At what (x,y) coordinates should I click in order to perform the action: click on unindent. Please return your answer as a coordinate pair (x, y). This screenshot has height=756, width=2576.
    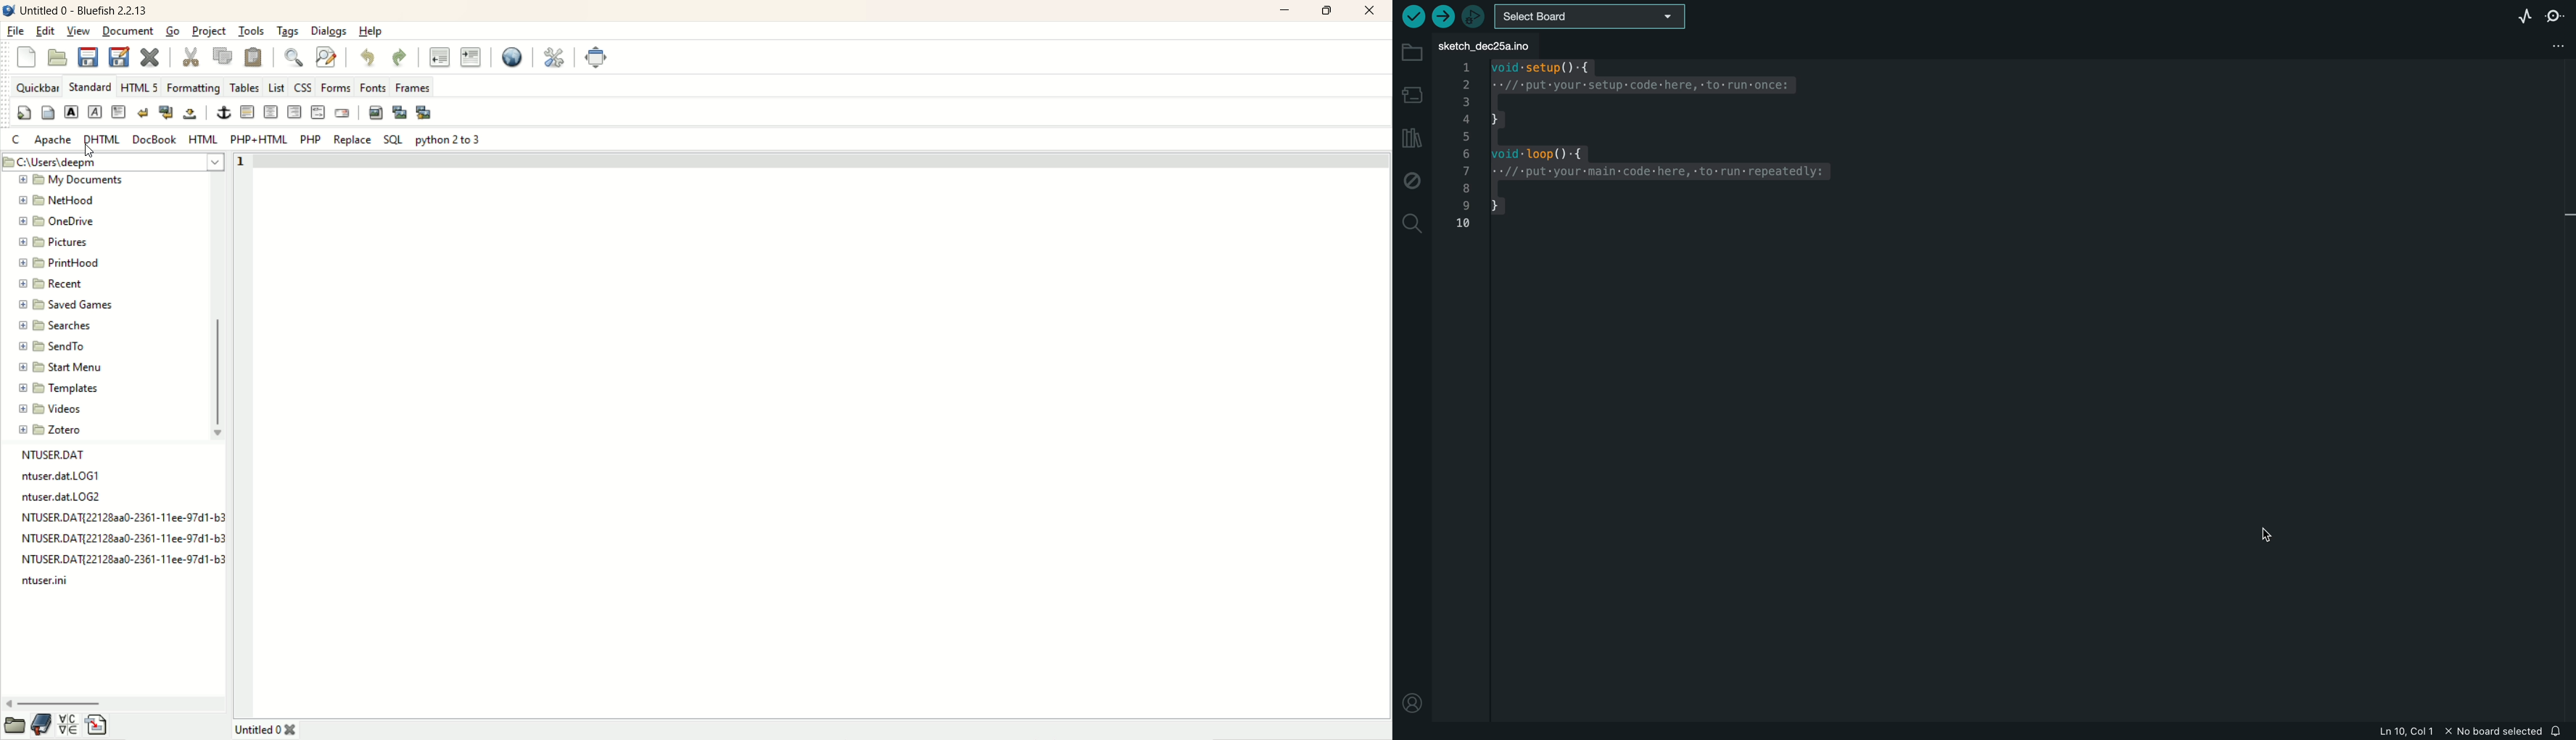
    Looking at the image, I should click on (439, 56).